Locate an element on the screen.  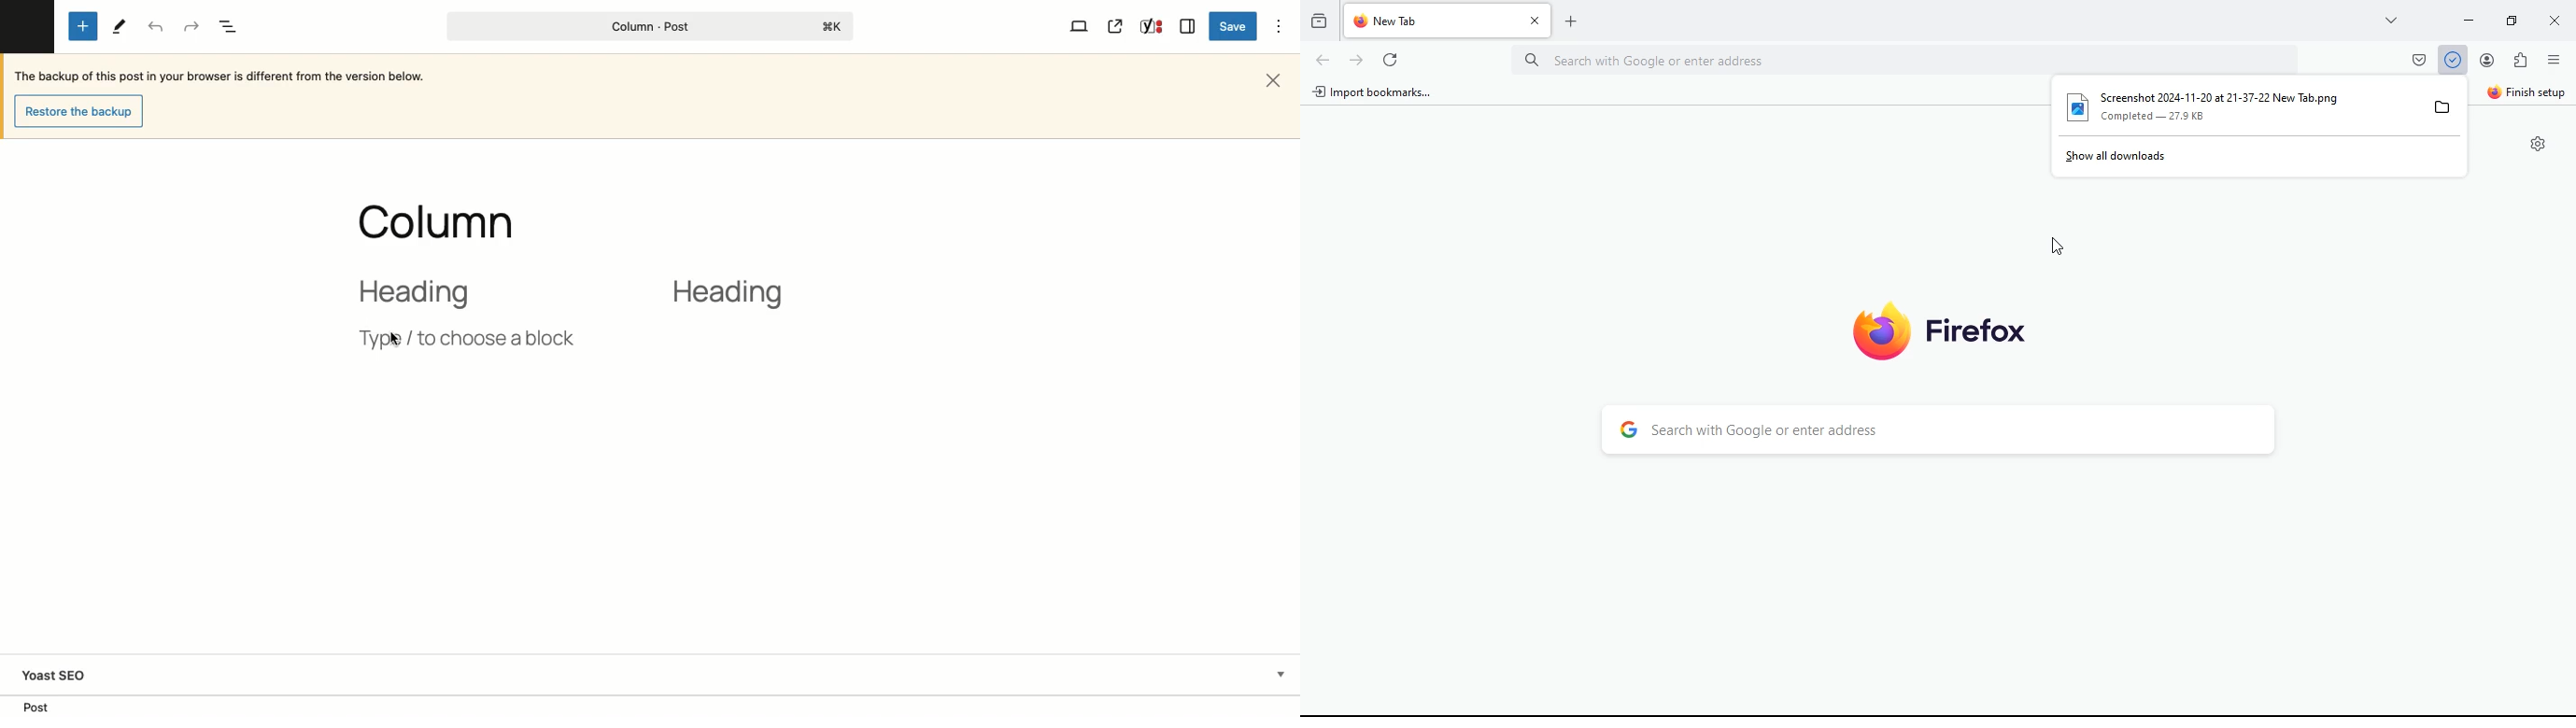
View is located at coordinates (1080, 25).